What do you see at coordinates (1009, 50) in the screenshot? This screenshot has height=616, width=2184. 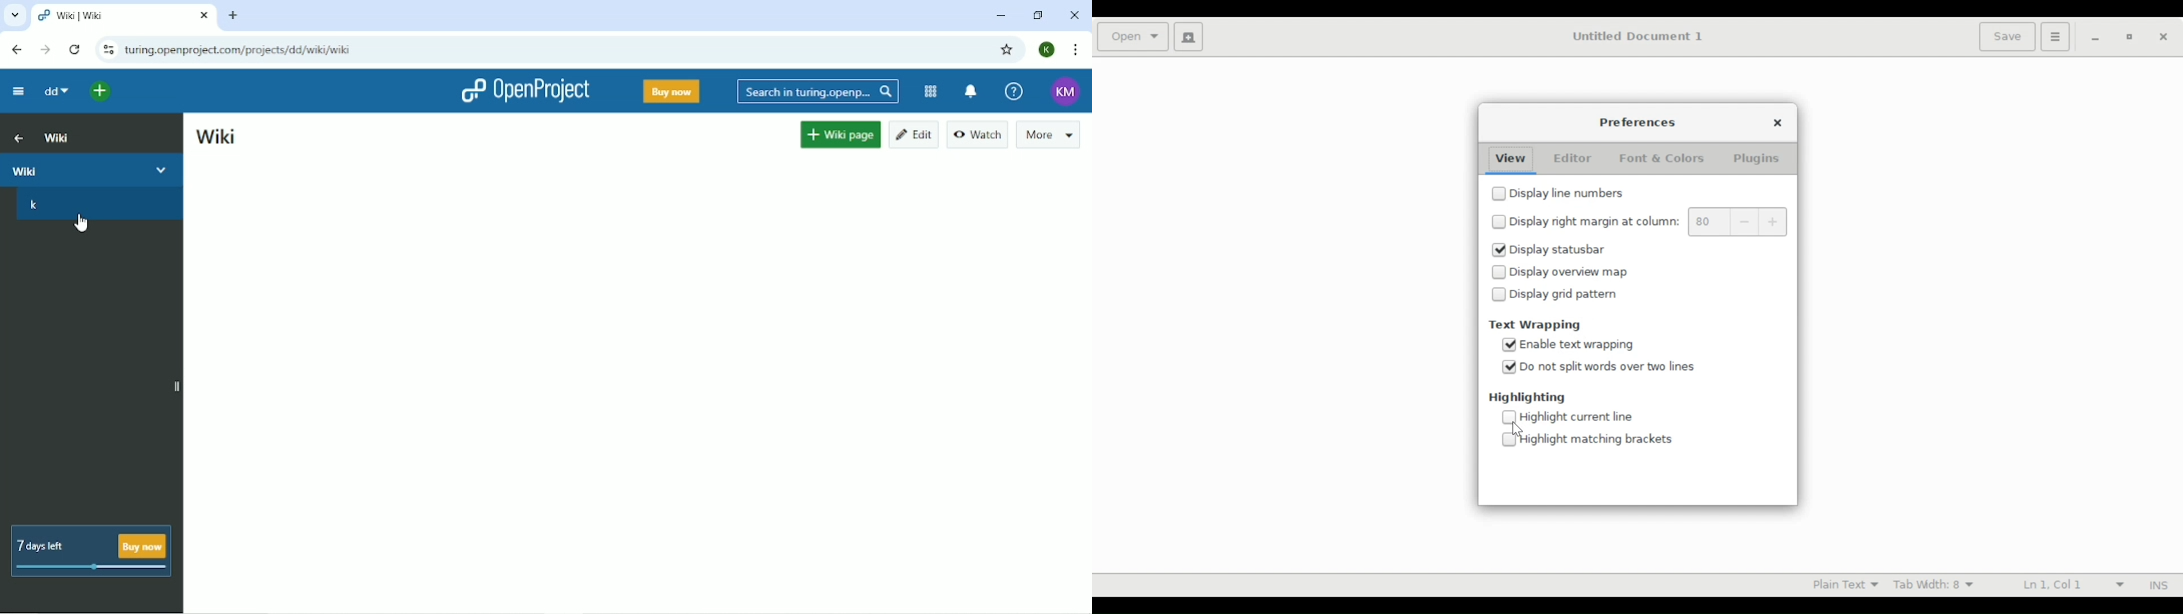 I see `Bookmark this tab` at bounding box center [1009, 50].